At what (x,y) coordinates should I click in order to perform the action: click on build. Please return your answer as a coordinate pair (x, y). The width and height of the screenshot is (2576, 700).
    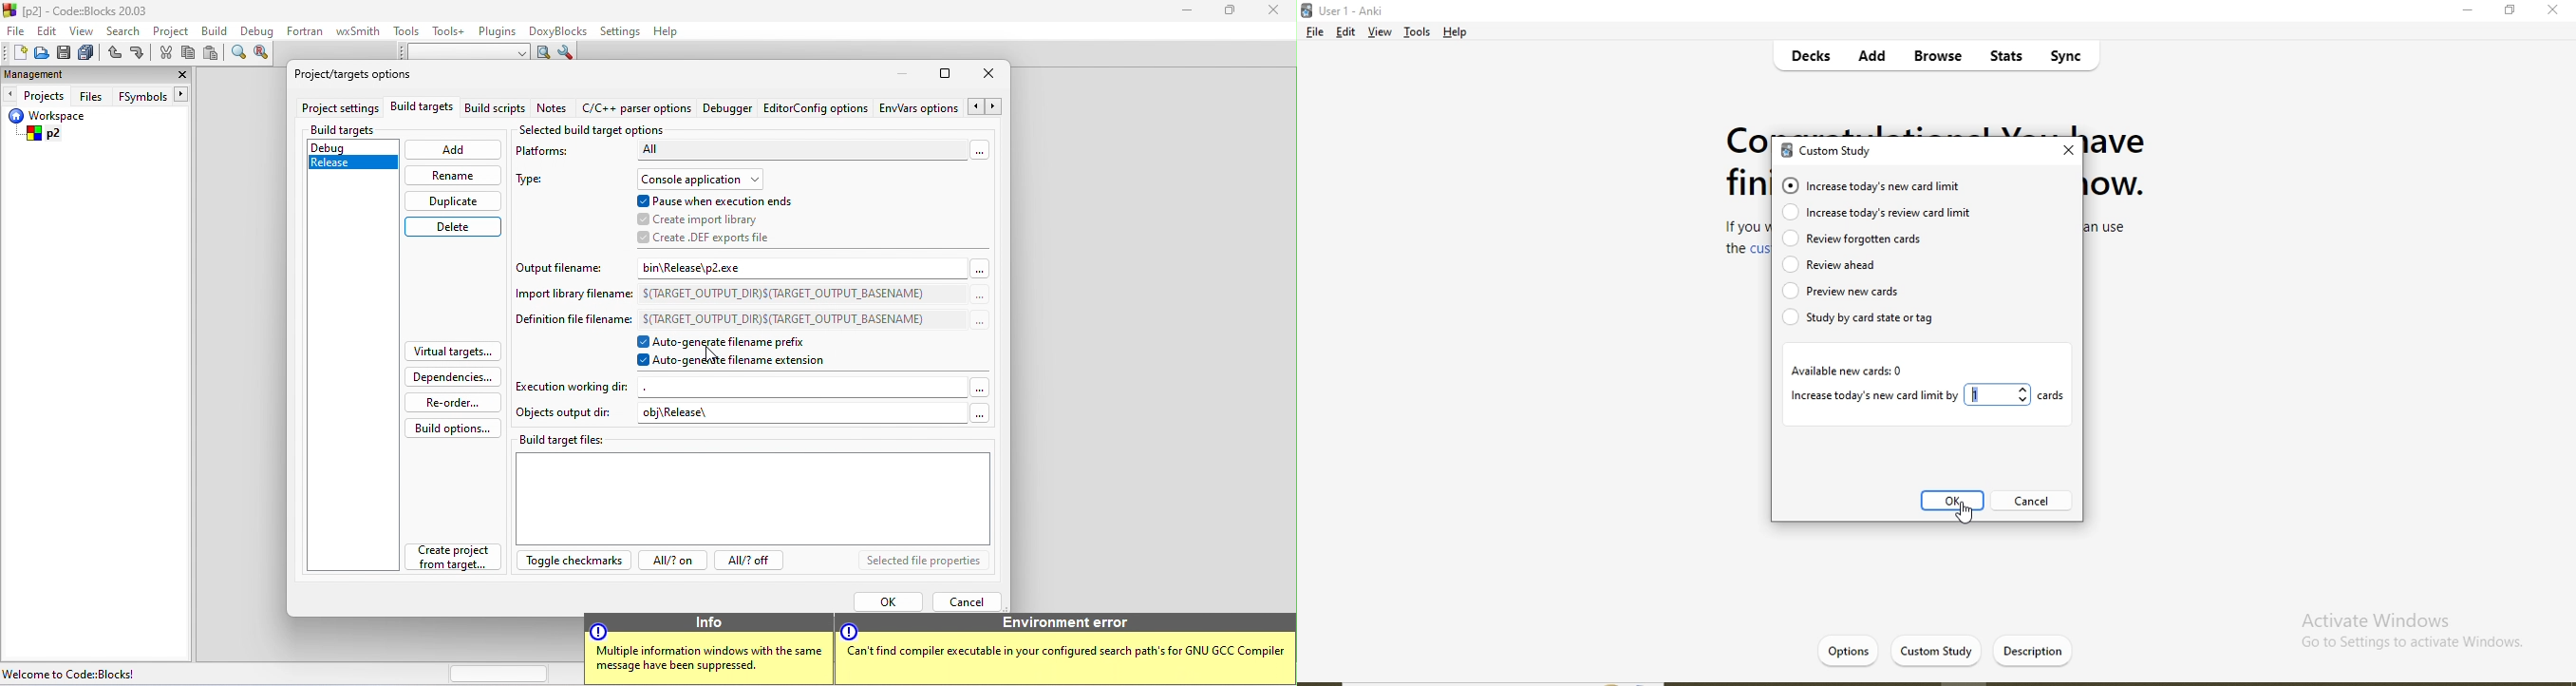
    Looking at the image, I should click on (216, 33).